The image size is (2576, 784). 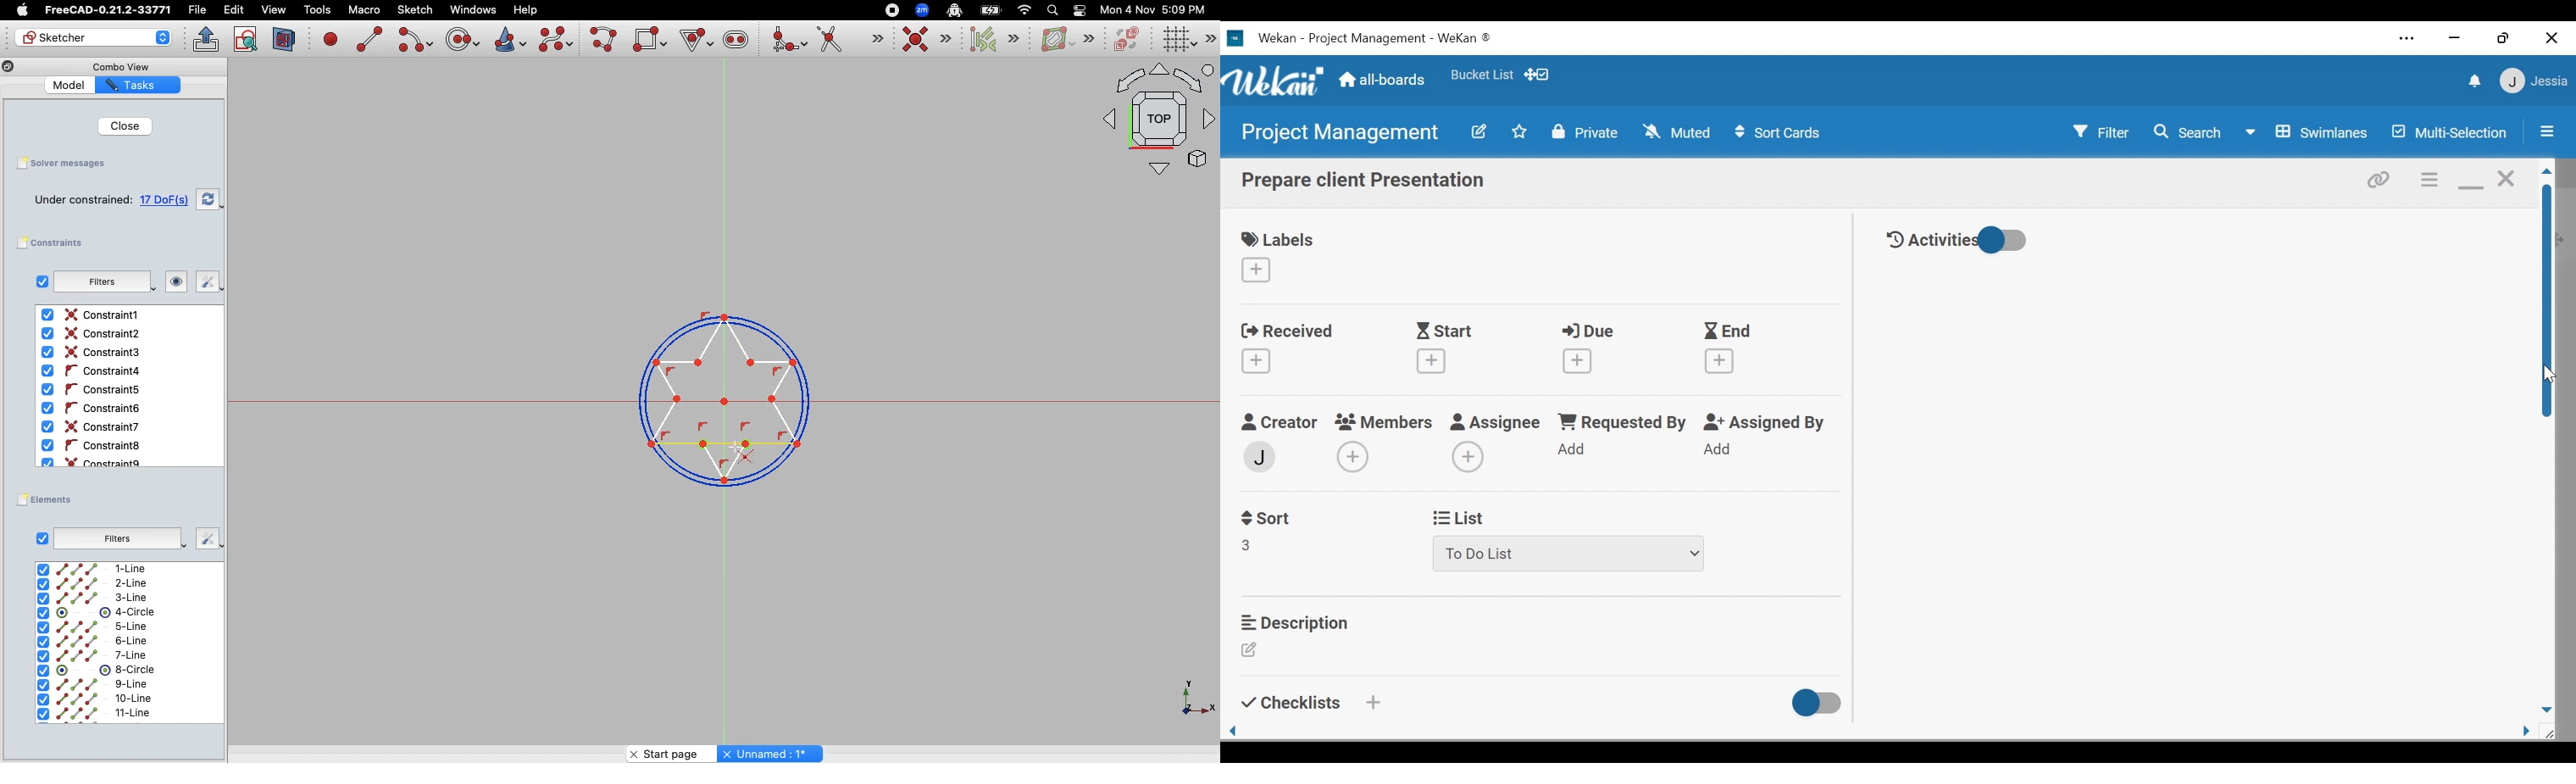 What do you see at coordinates (1248, 545) in the screenshot?
I see `Field` at bounding box center [1248, 545].